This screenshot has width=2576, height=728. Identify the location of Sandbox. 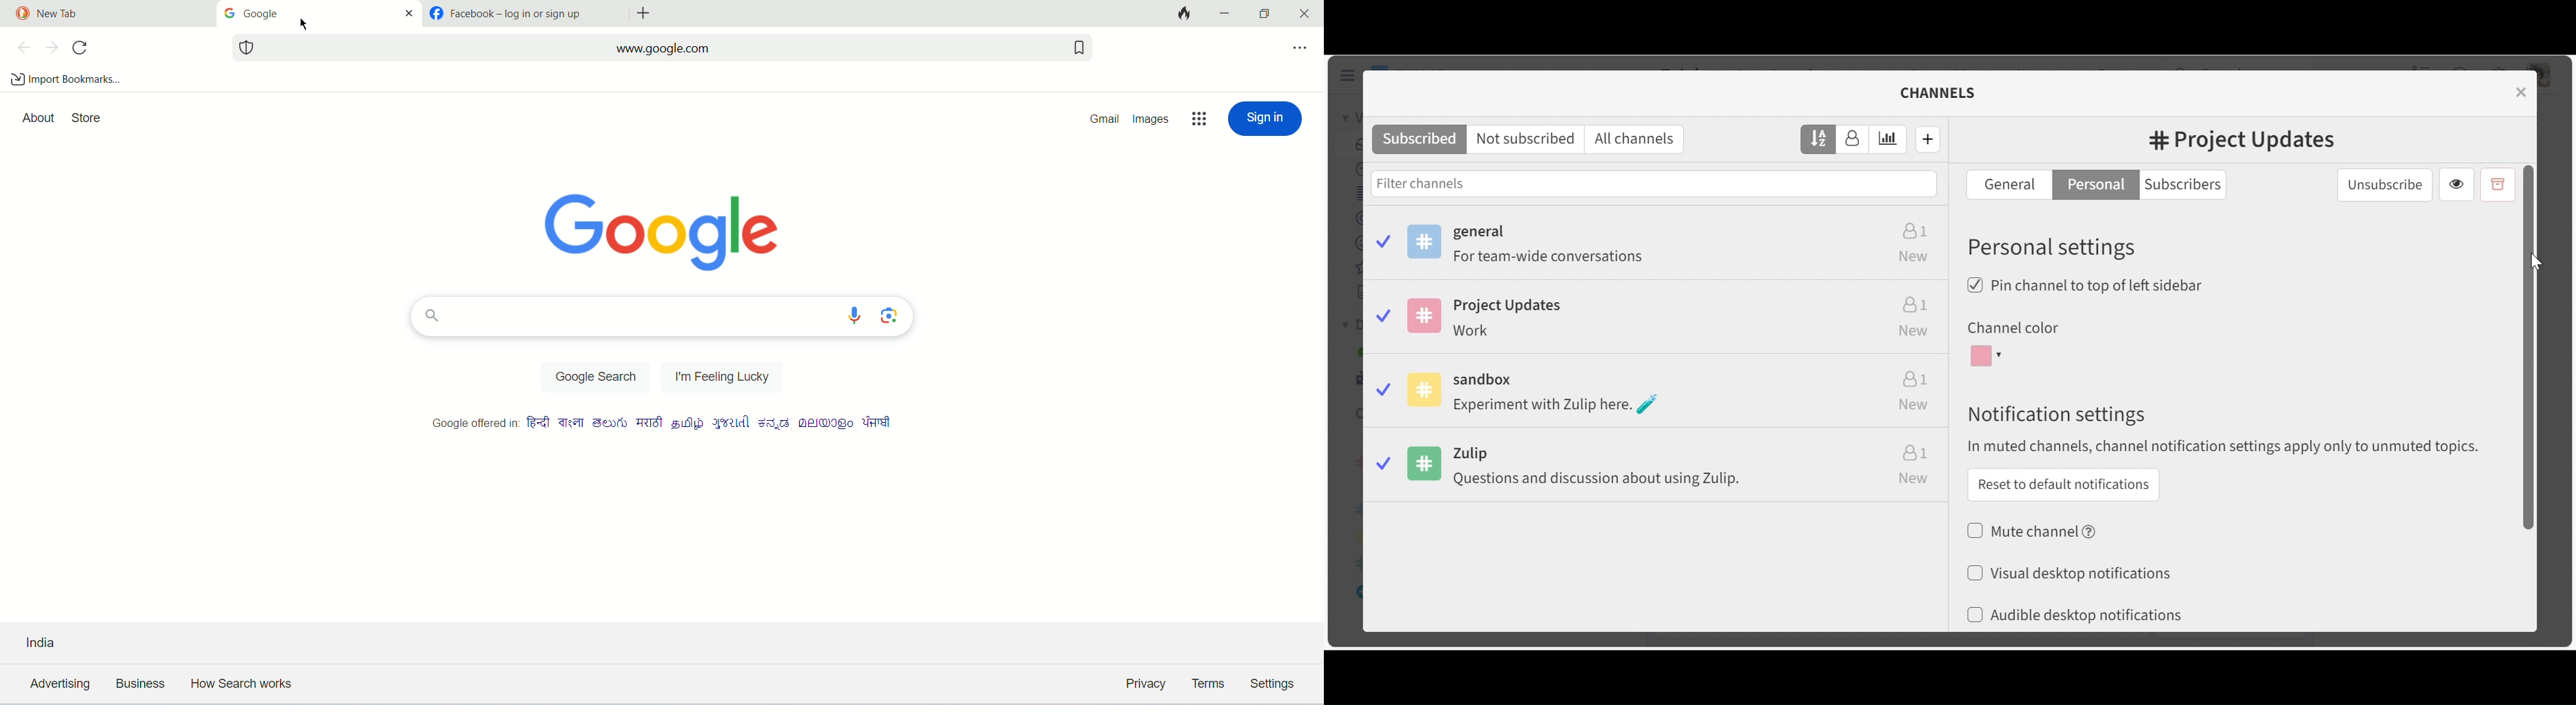
(1658, 394).